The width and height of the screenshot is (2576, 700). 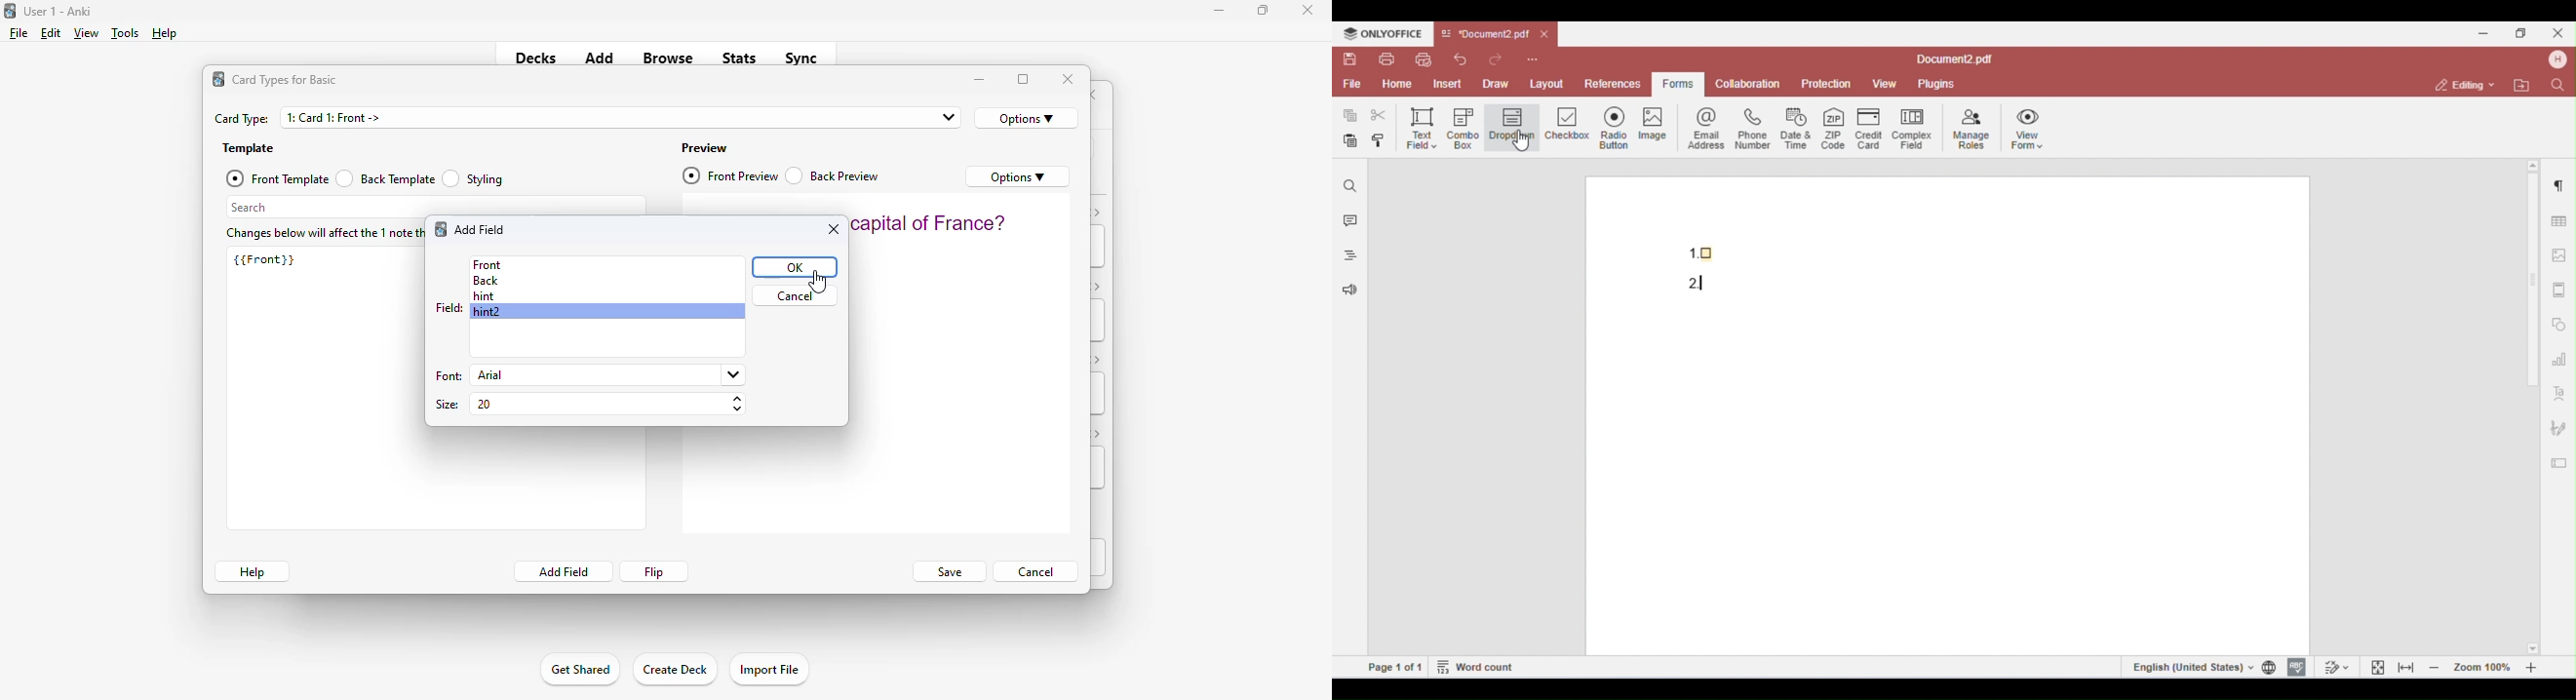 What do you see at coordinates (126, 33) in the screenshot?
I see `tools` at bounding box center [126, 33].